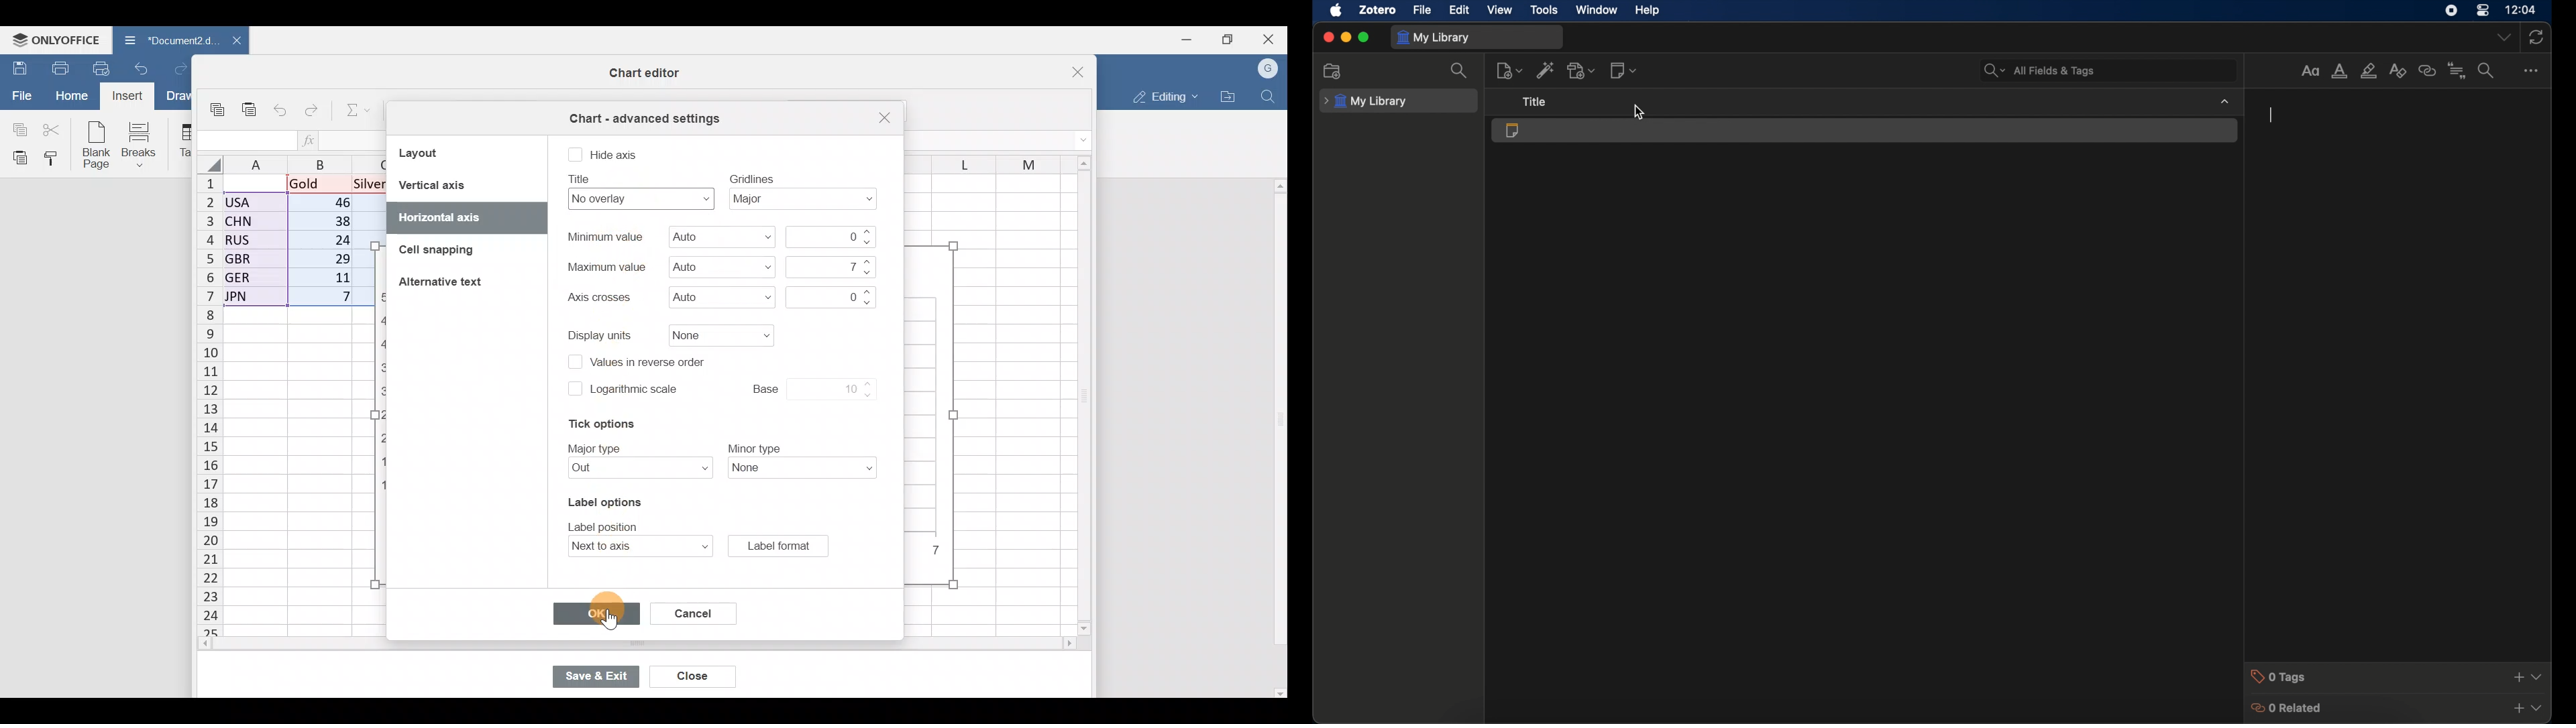 The image size is (2576, 728). What do you see at coordinates (176, 96) in the screenshot?
I see `Draw` at bounding box center [176, 96].